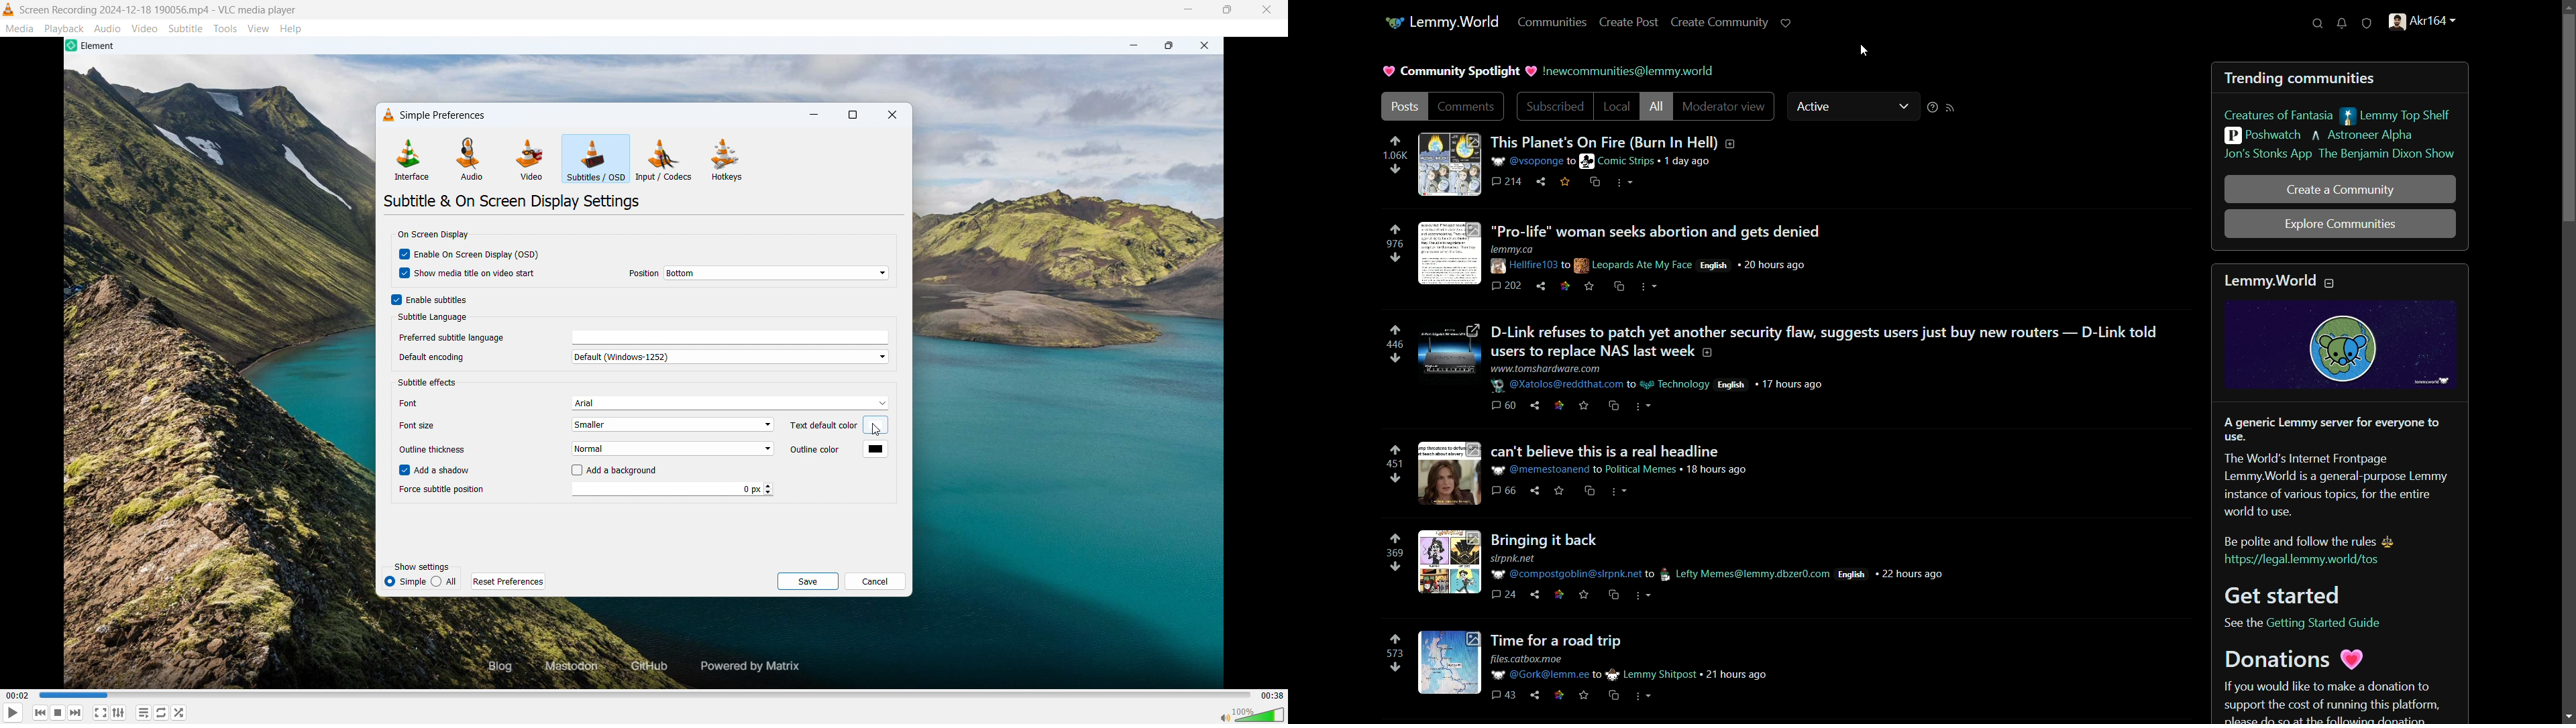 Image resolution: width=2576 pixels, height=728 pixels. What do you see at coordinates (1466, 105) in the screenshot?
I see `comments` at bounding box center [1466, 105].